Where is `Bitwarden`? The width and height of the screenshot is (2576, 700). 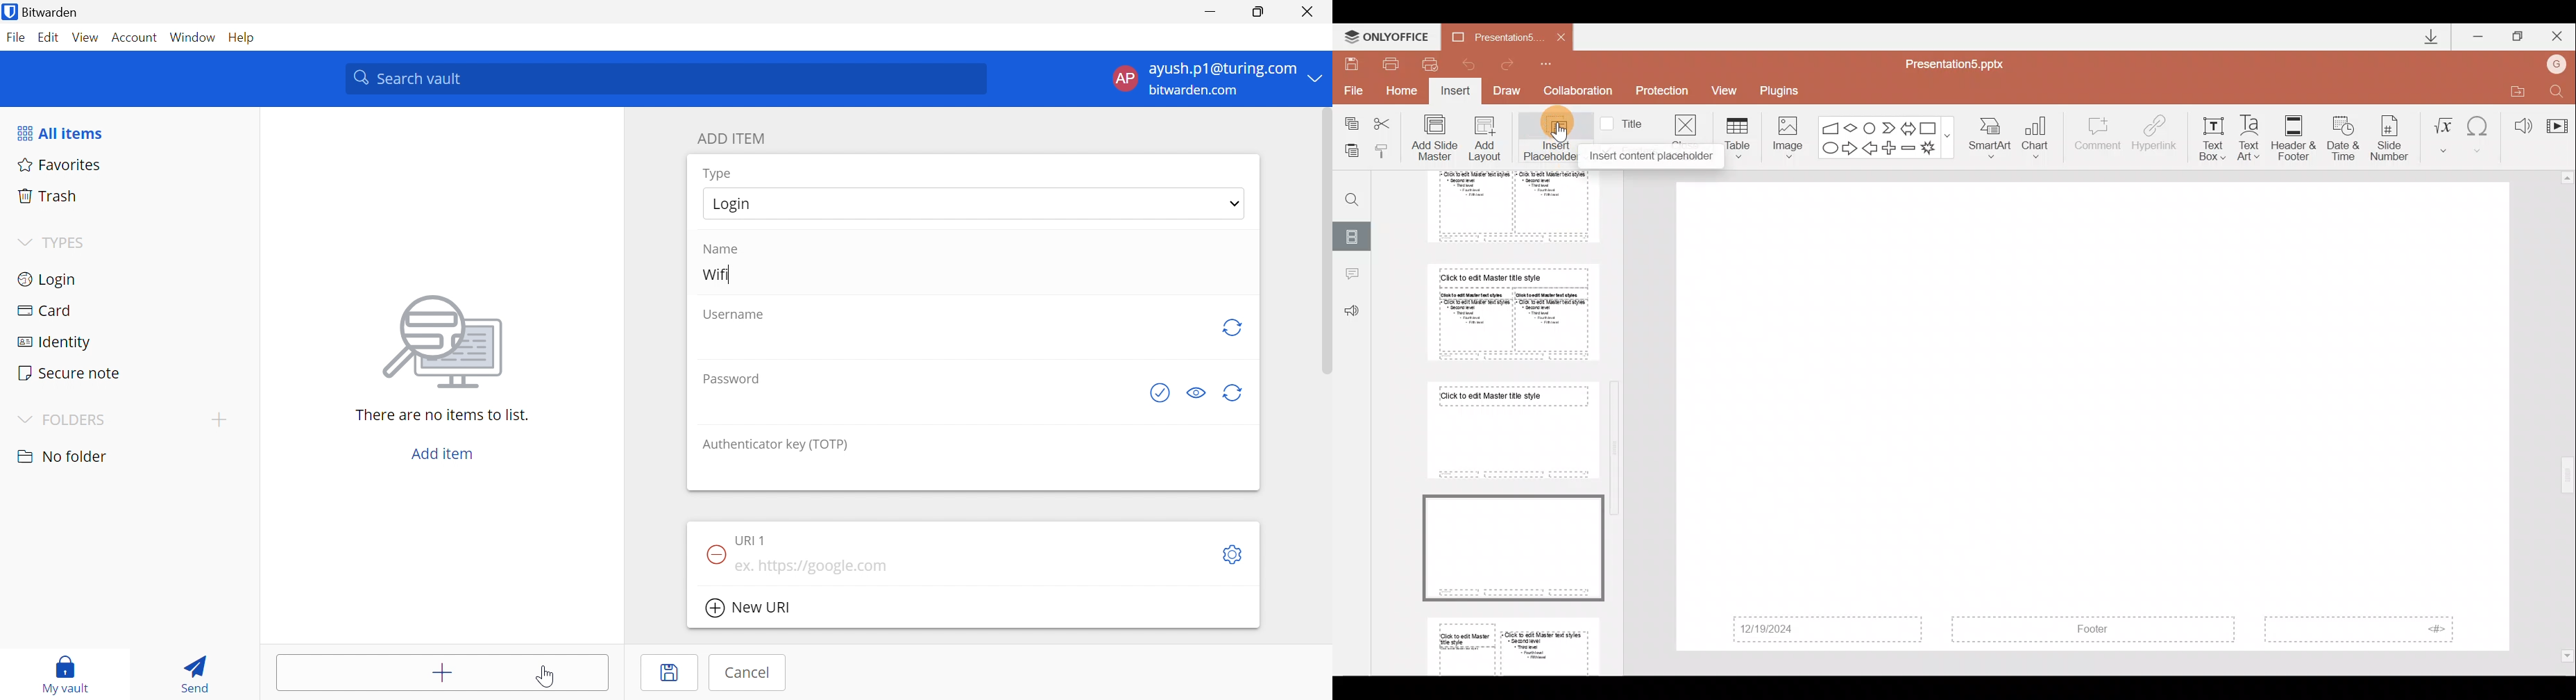
Bitwarden is located at coordinates (42, 12).